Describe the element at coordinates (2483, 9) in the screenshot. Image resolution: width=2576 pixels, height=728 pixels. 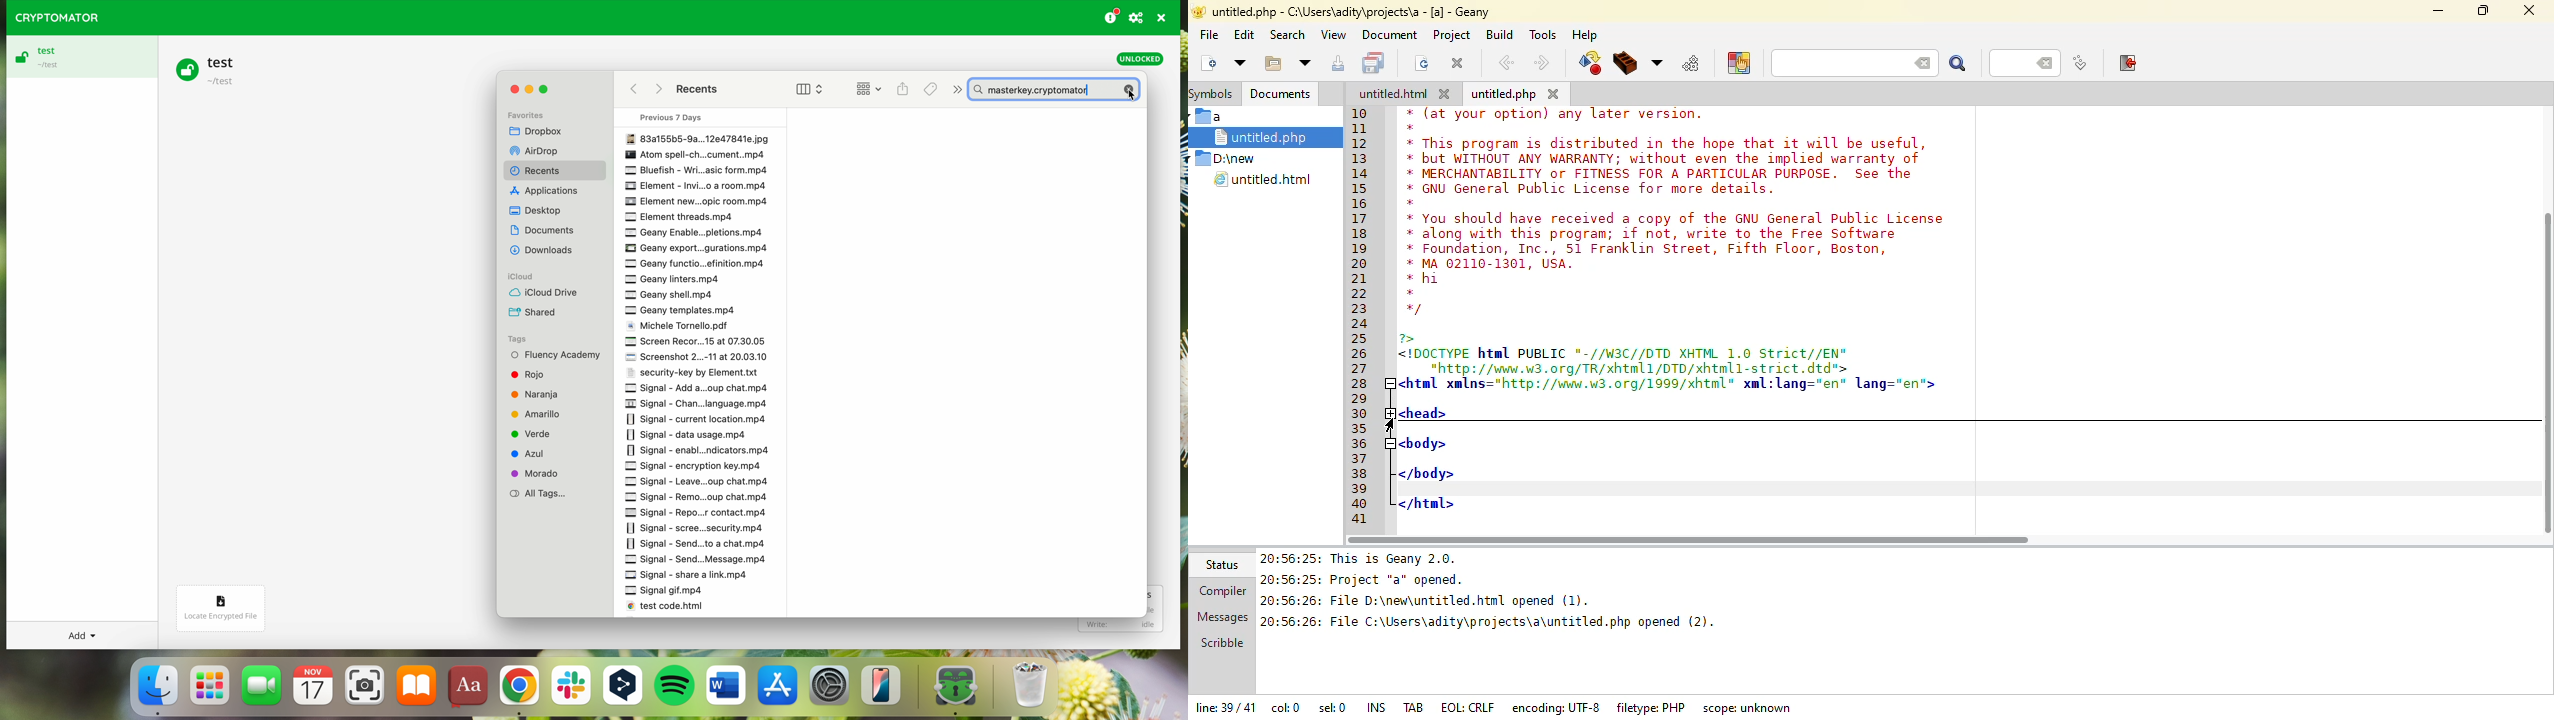
I see `maximize` at that location.